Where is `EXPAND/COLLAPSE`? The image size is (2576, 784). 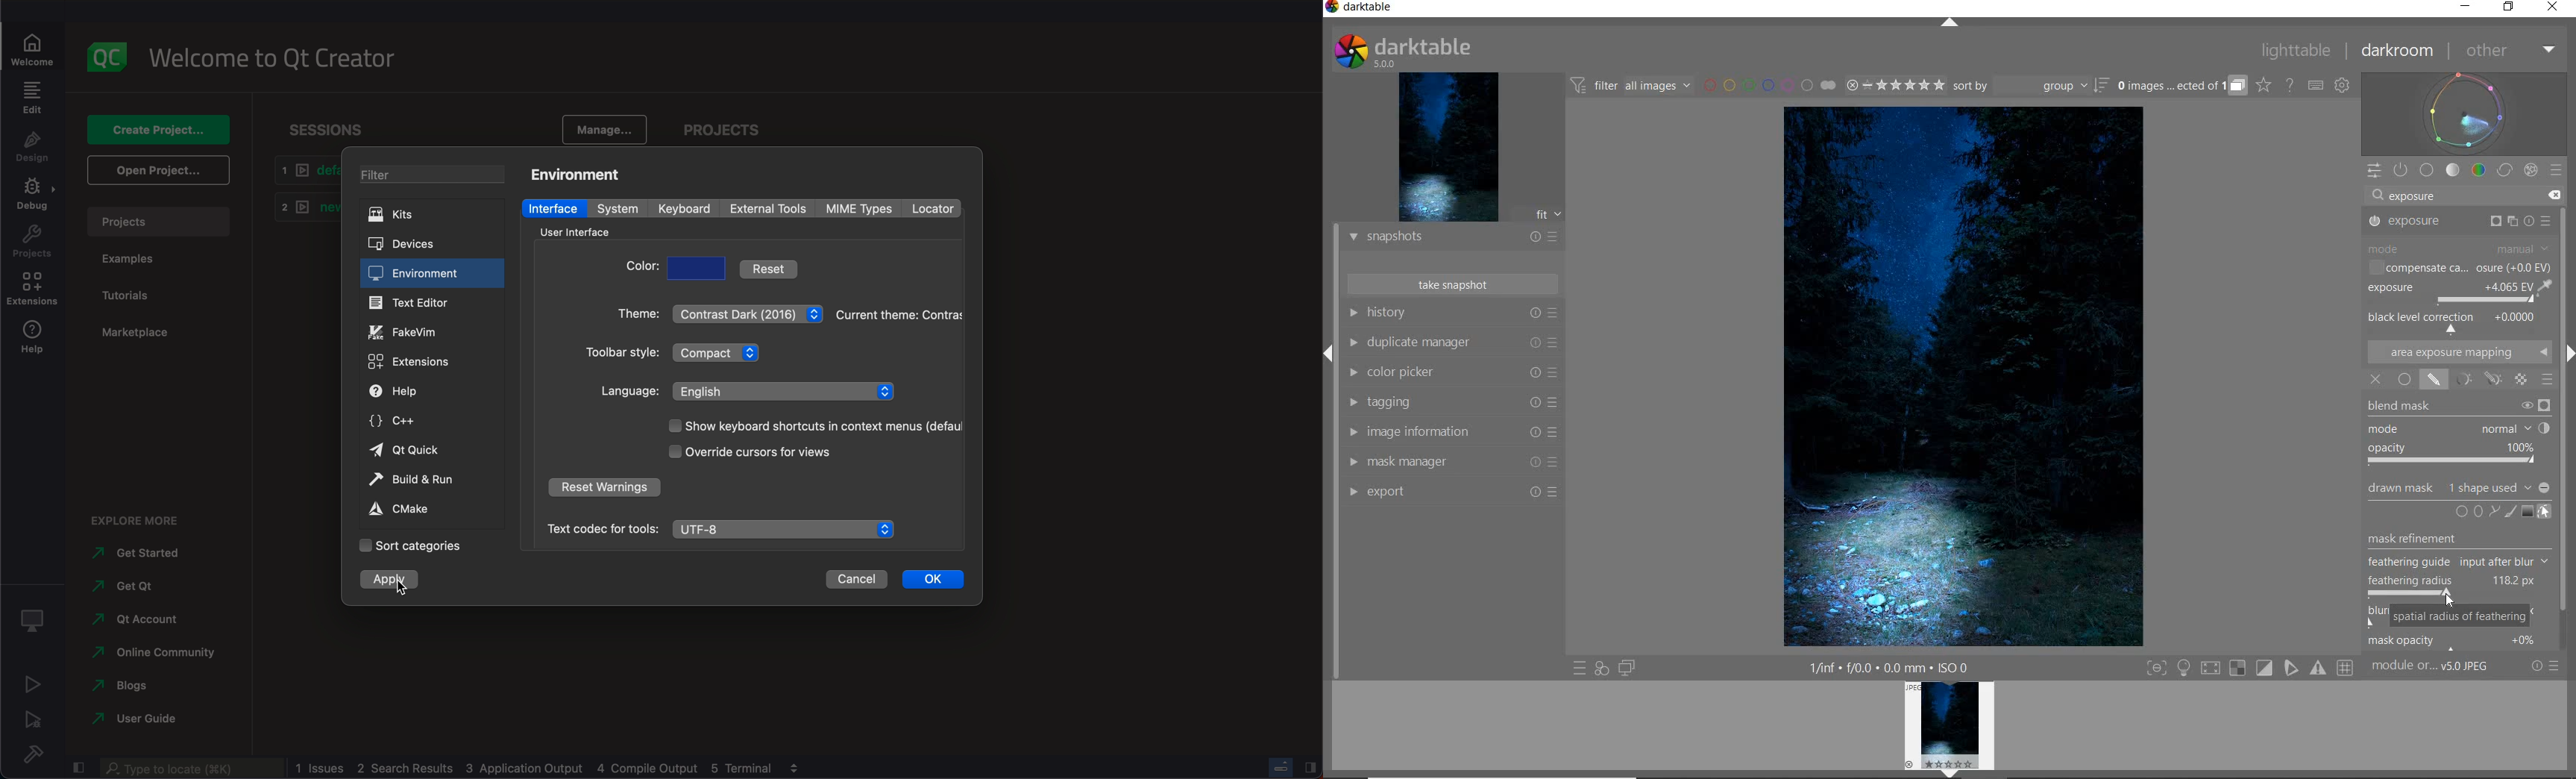
EXPAND/COLLAPSE is located at coordinates (1950, 23).